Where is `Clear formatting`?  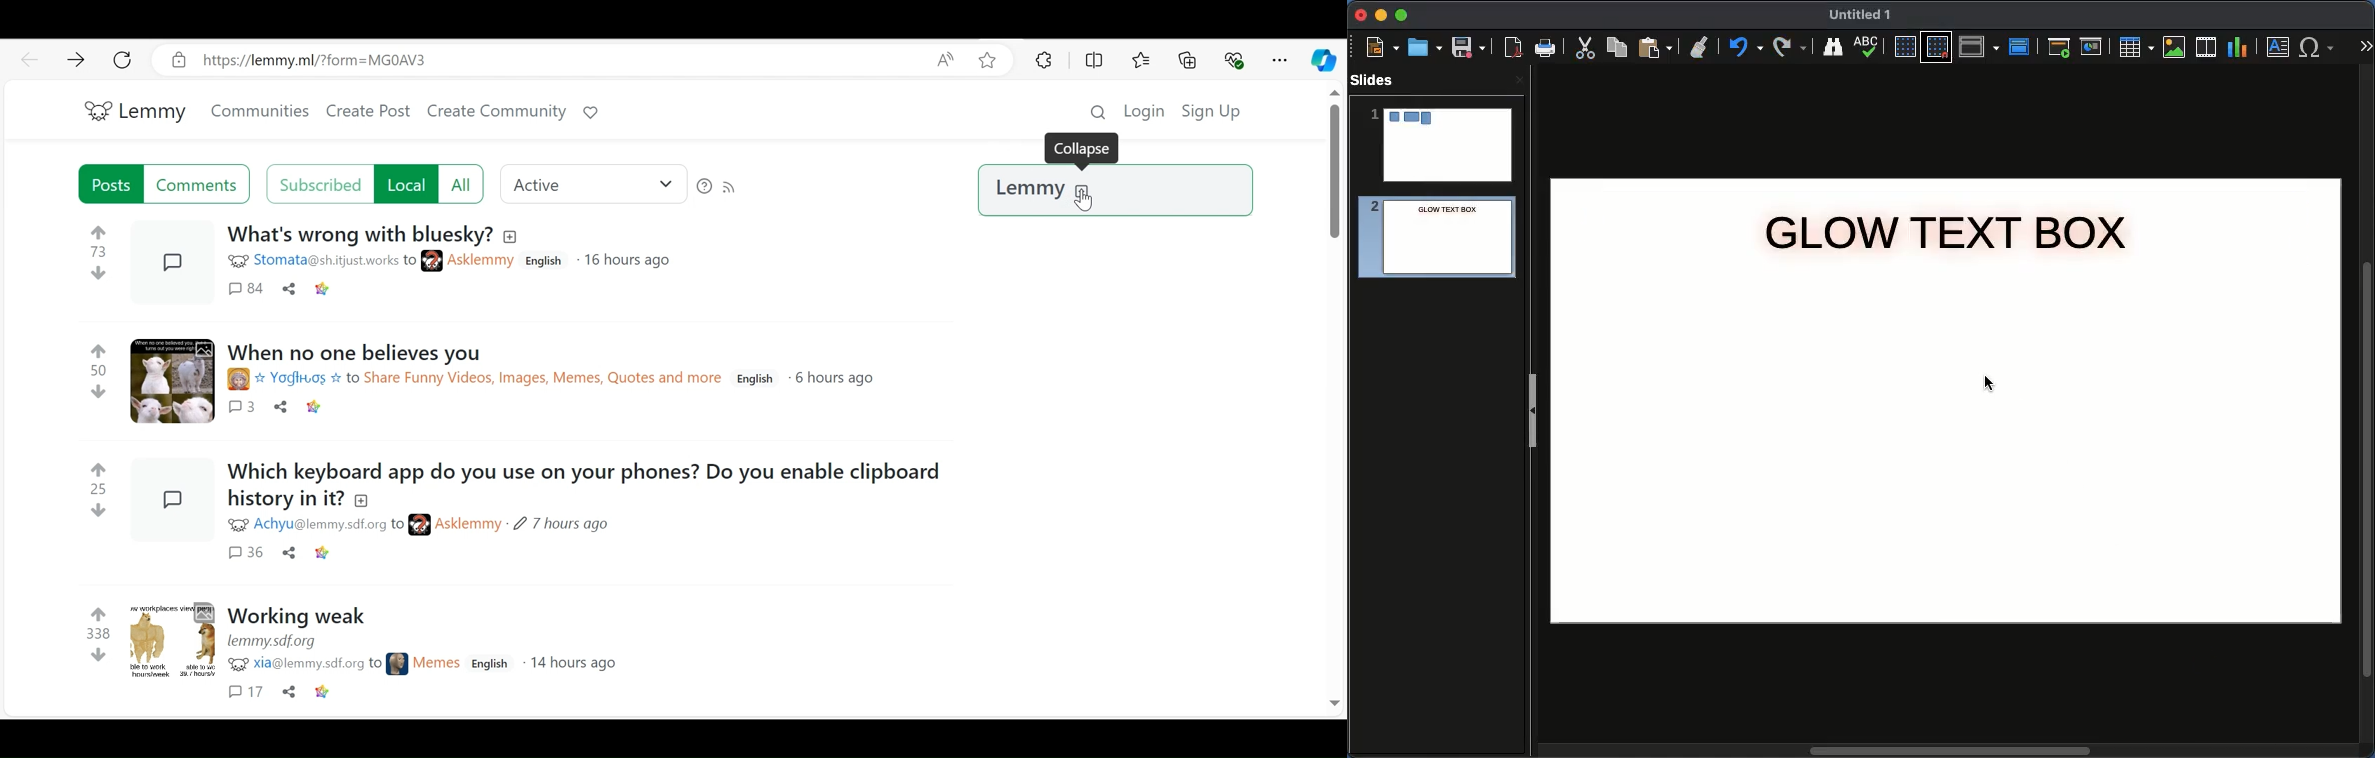
Clear formatting is located at coordinates (1700, 45).